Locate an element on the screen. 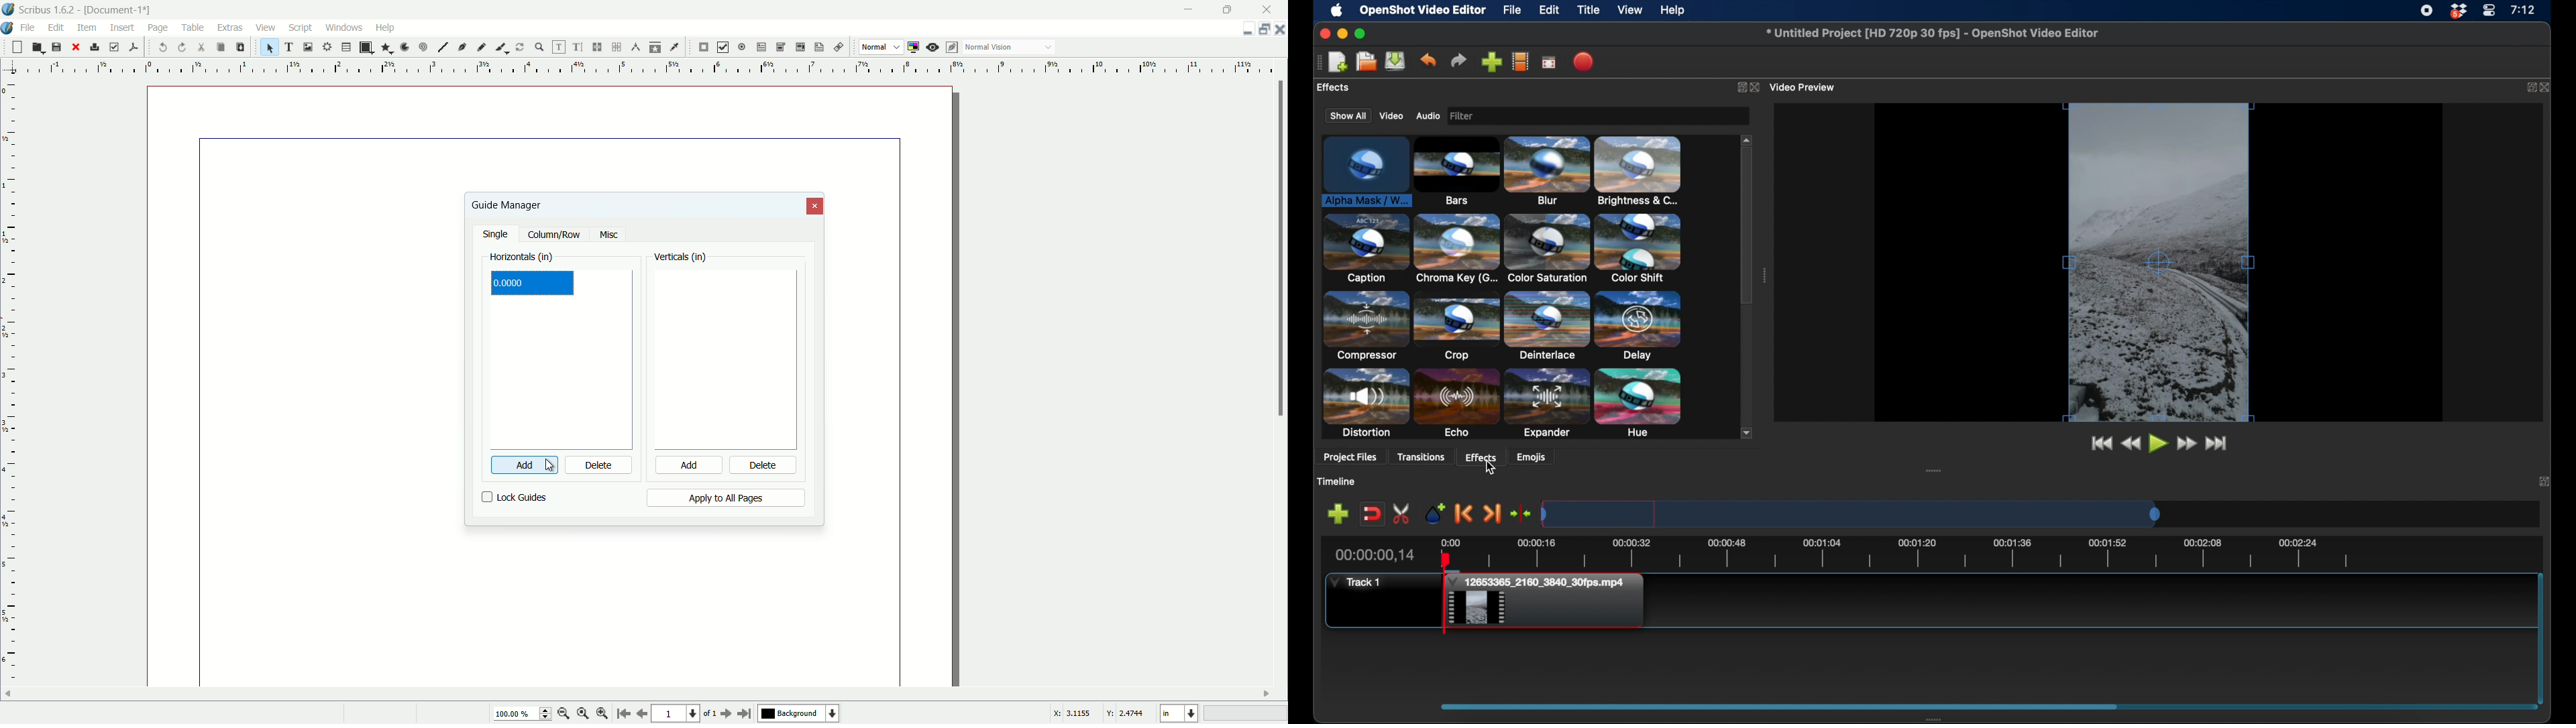  preflight verifier is located at coordinates (114, 48).